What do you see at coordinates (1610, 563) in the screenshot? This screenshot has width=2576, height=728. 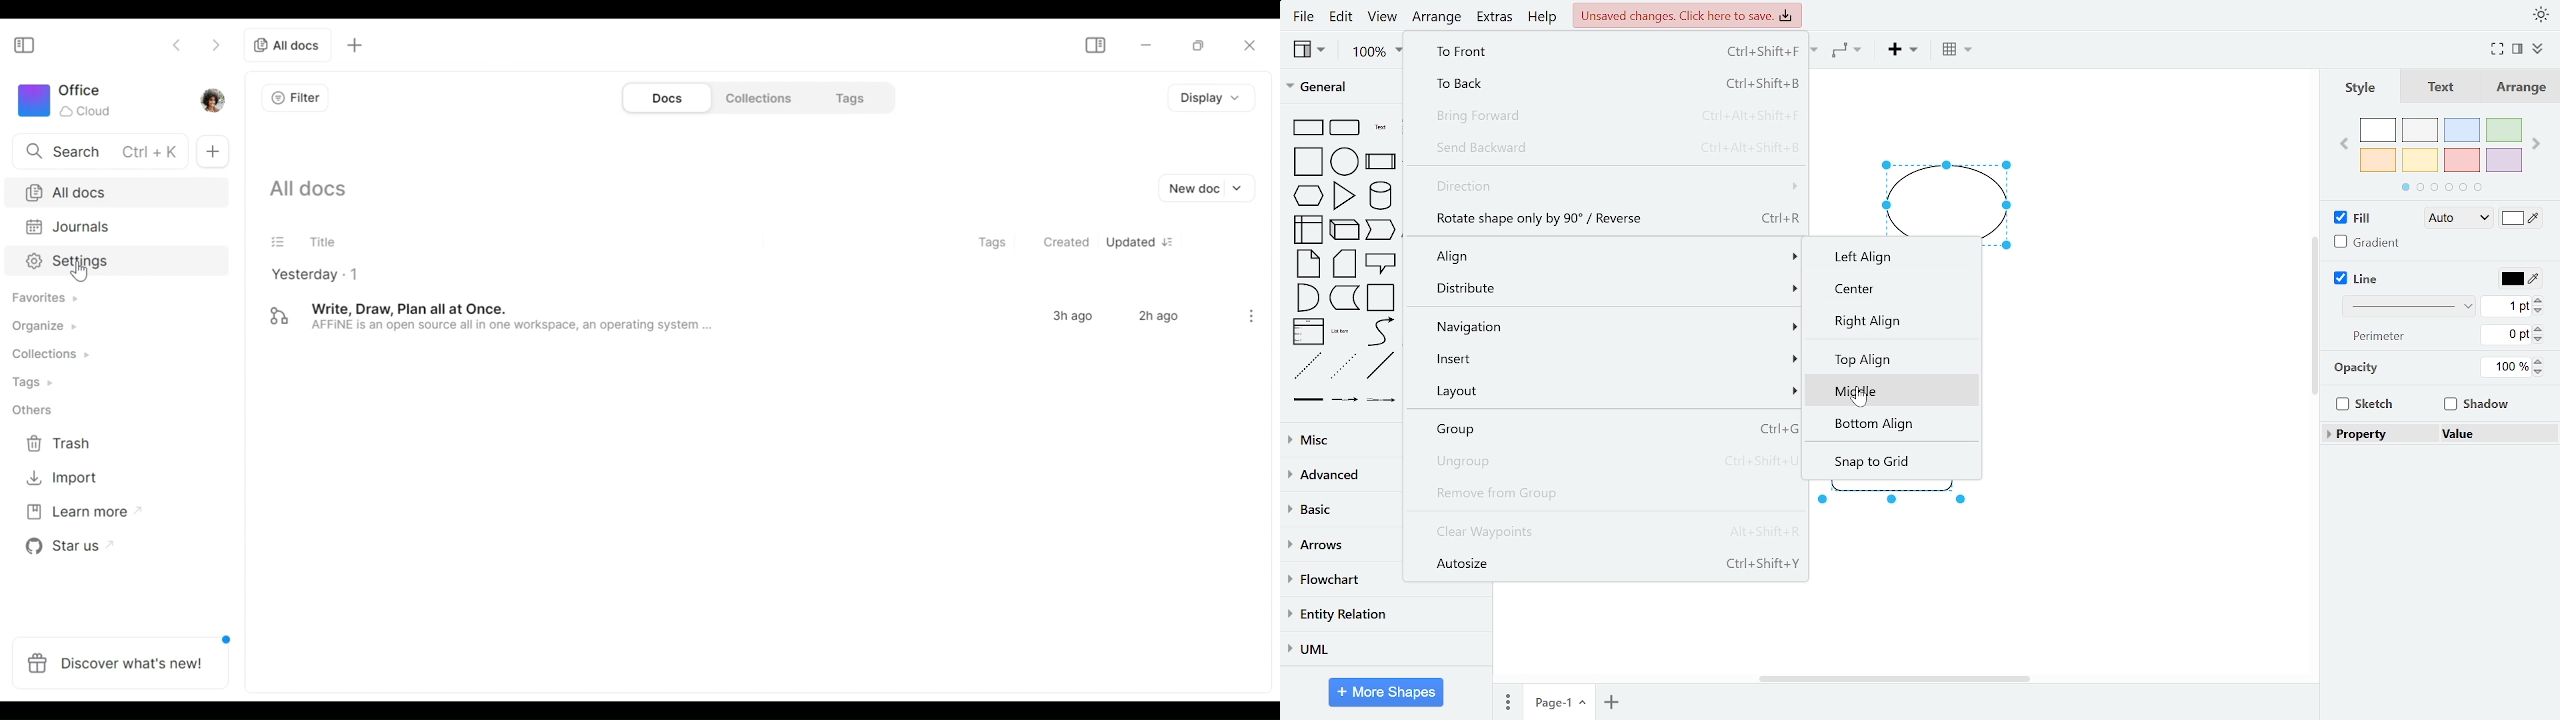 I see `Autosize` at bounding box center [1610, 563].